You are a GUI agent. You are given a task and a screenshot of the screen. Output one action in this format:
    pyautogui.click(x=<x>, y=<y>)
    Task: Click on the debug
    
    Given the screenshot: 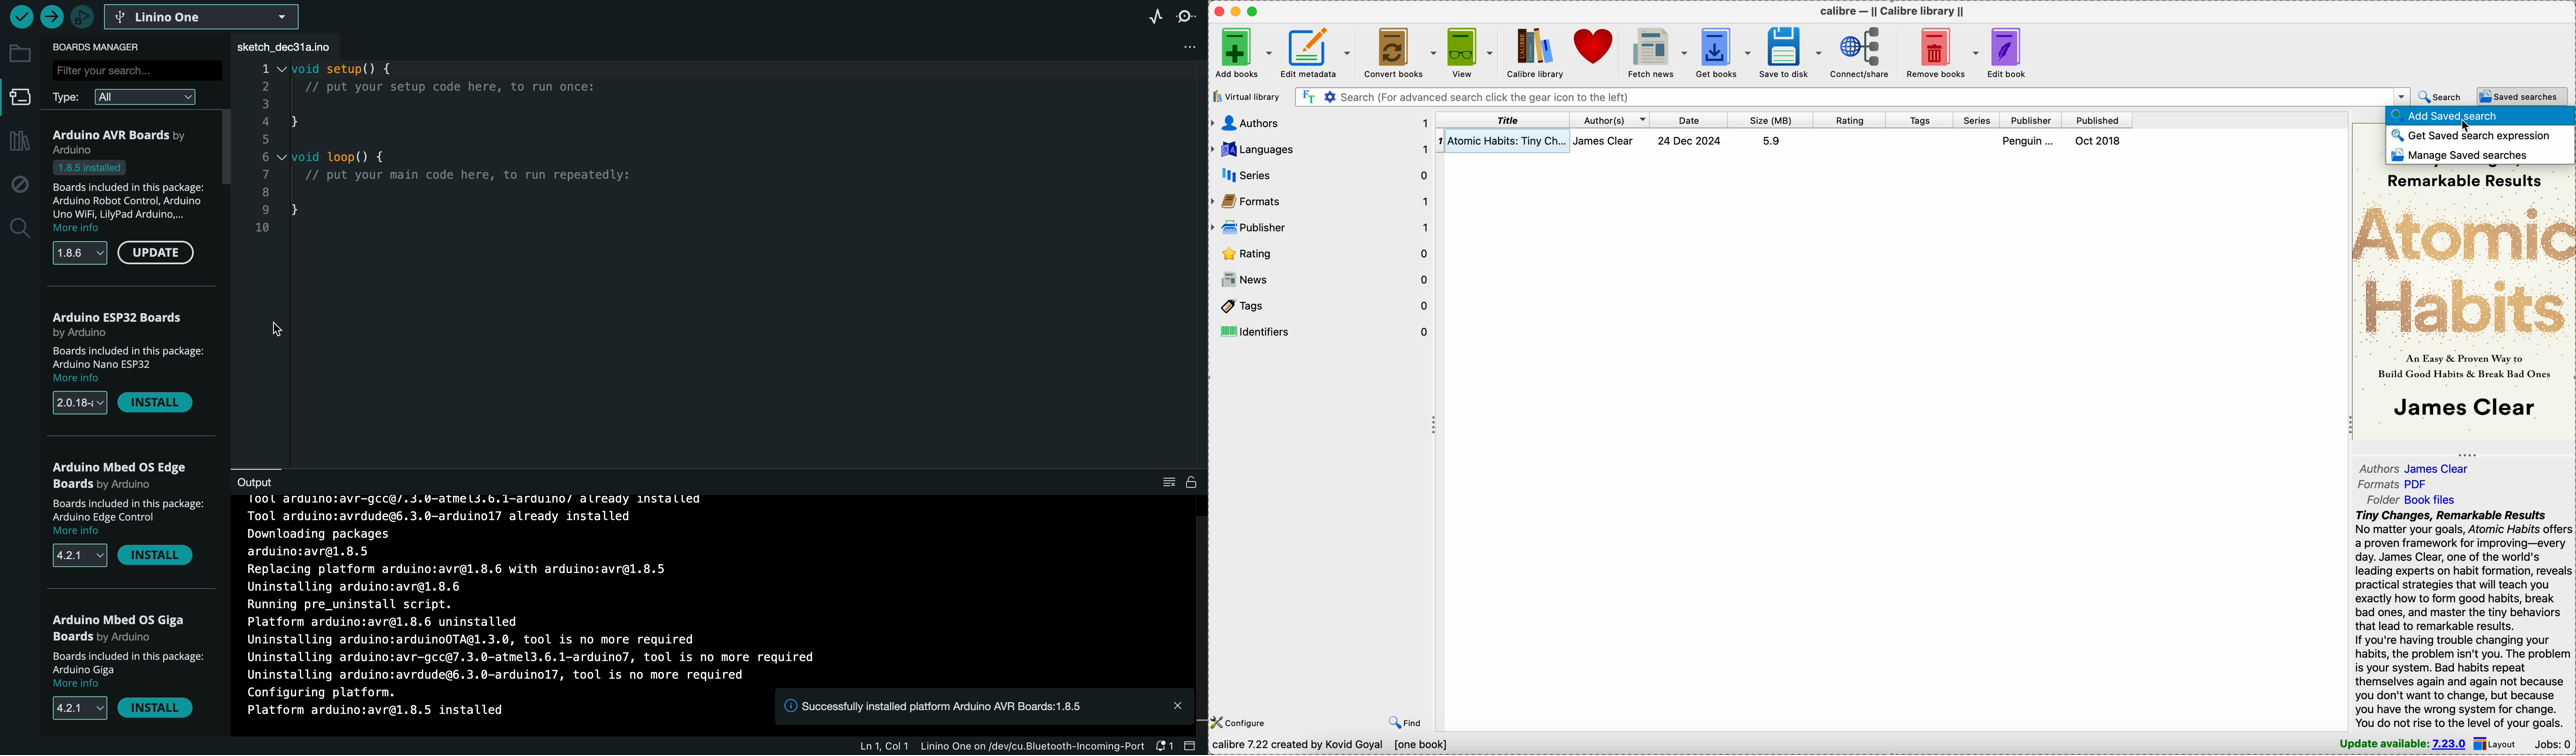 What is the action you would take?
    pyautogui.click(x=20, y=185)
    